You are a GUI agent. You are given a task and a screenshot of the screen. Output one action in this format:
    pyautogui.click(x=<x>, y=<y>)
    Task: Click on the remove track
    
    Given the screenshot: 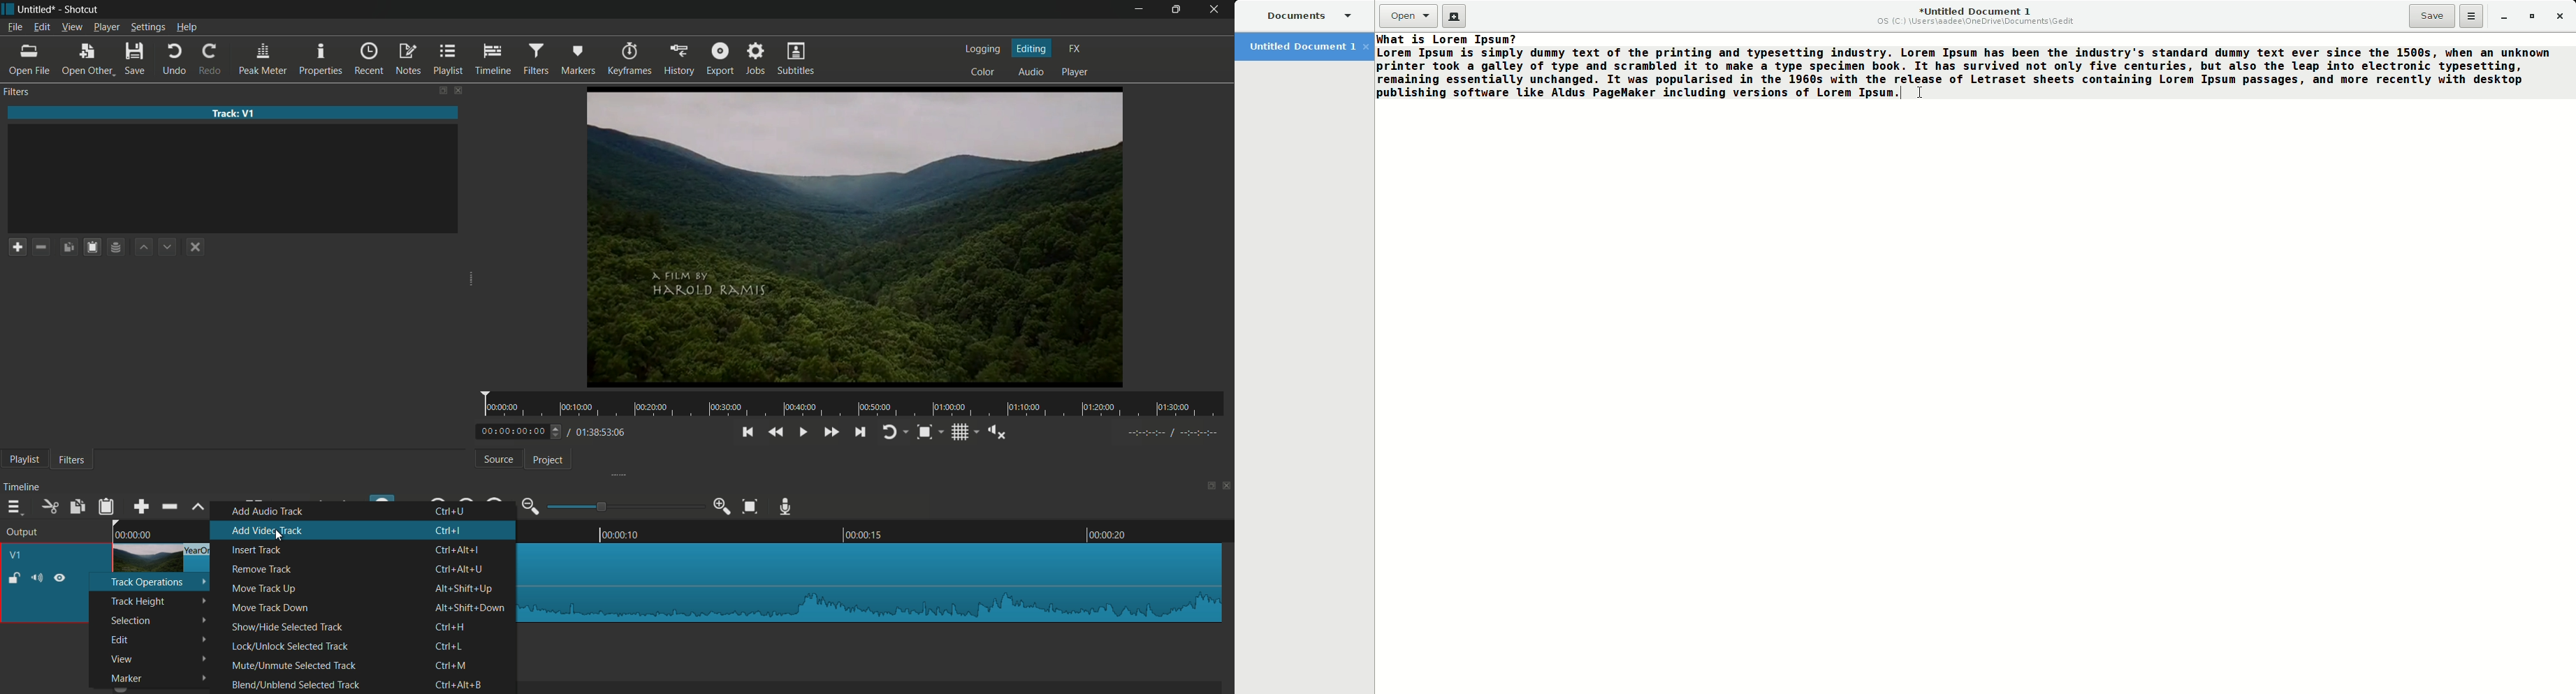 What is the action you would take?
    pyautogui.click(x=262, y=569)
    